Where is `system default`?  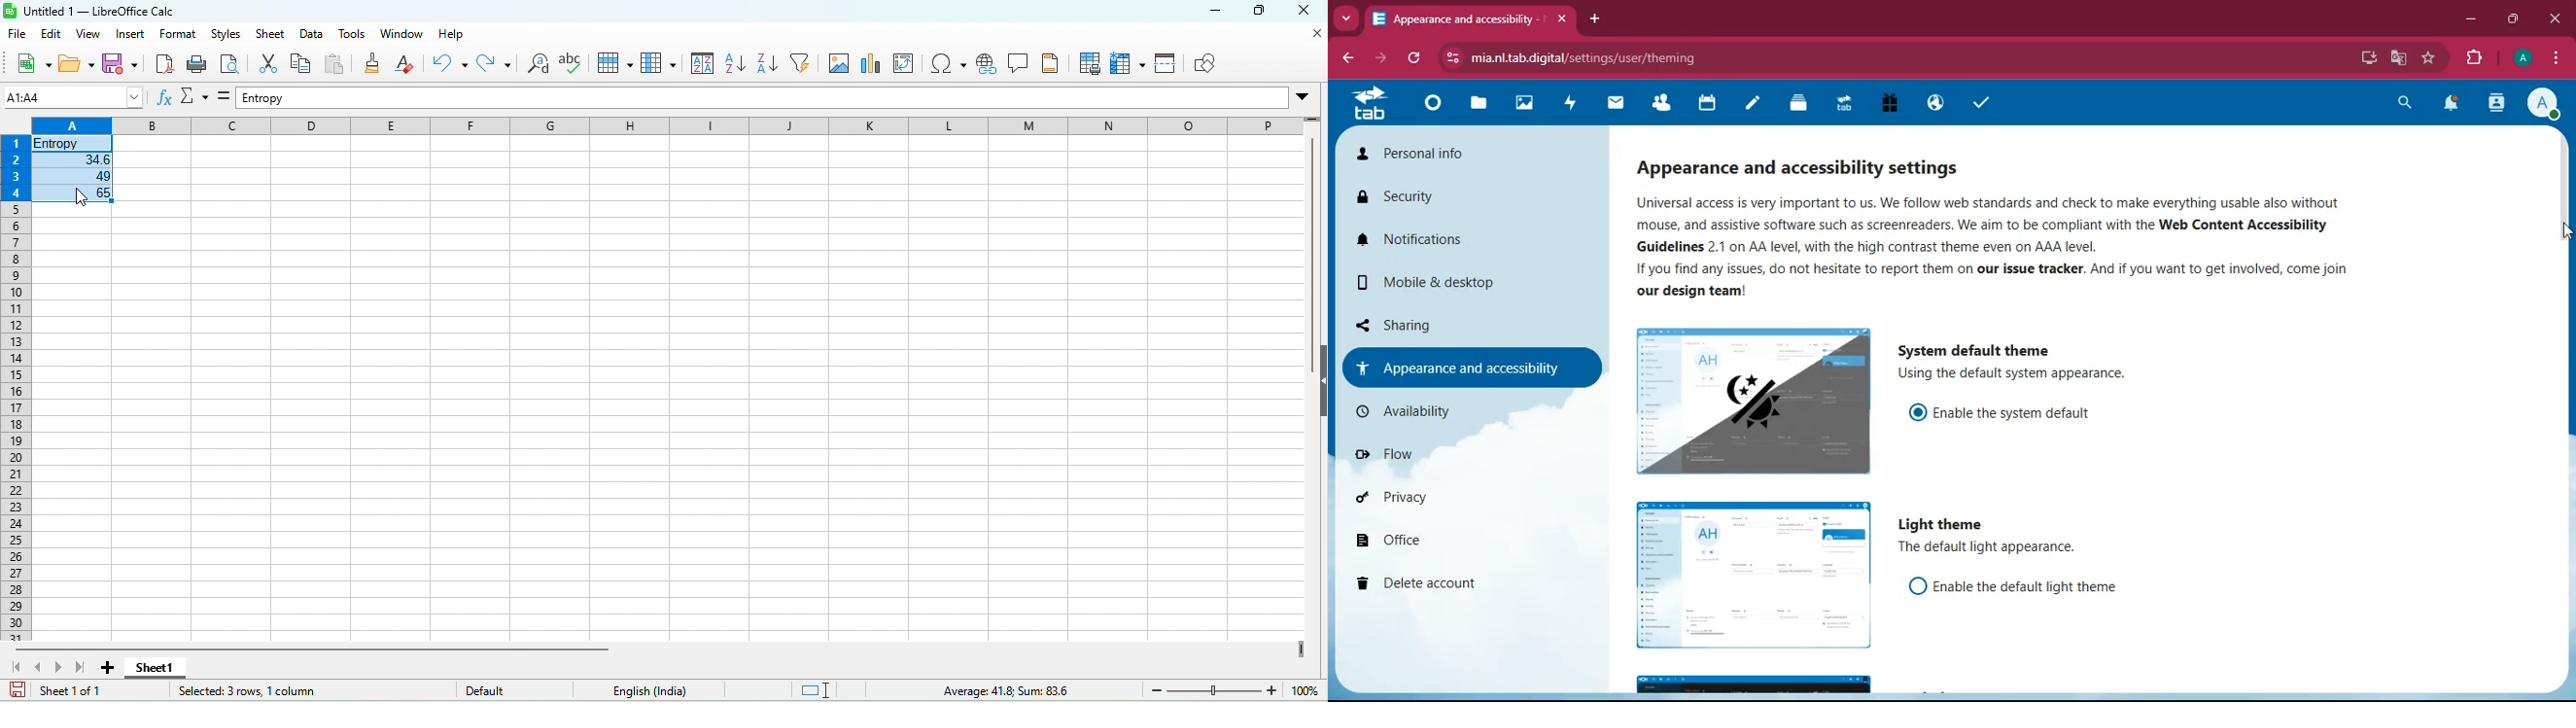
system default is located at coordinates (1972, 348).